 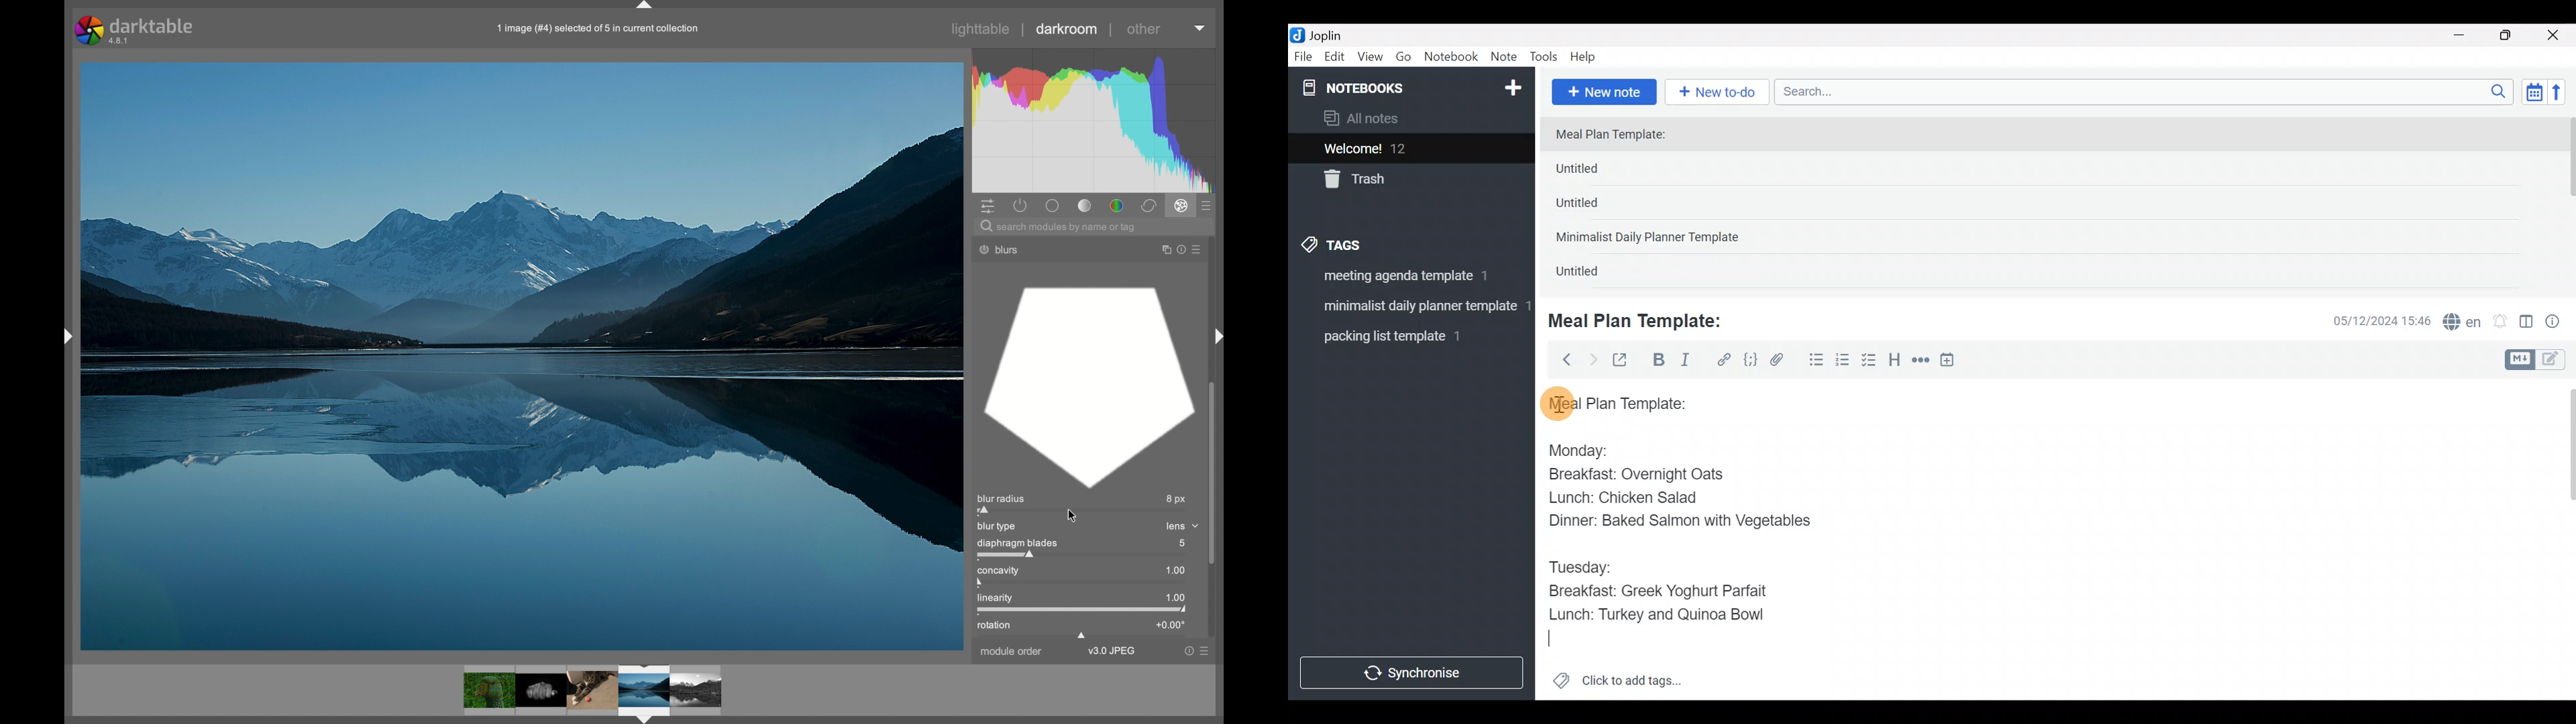 What do you see at coordinates (1593, 359) in the screenshot?
I see `Forward` at bounding box center [1593, 359].